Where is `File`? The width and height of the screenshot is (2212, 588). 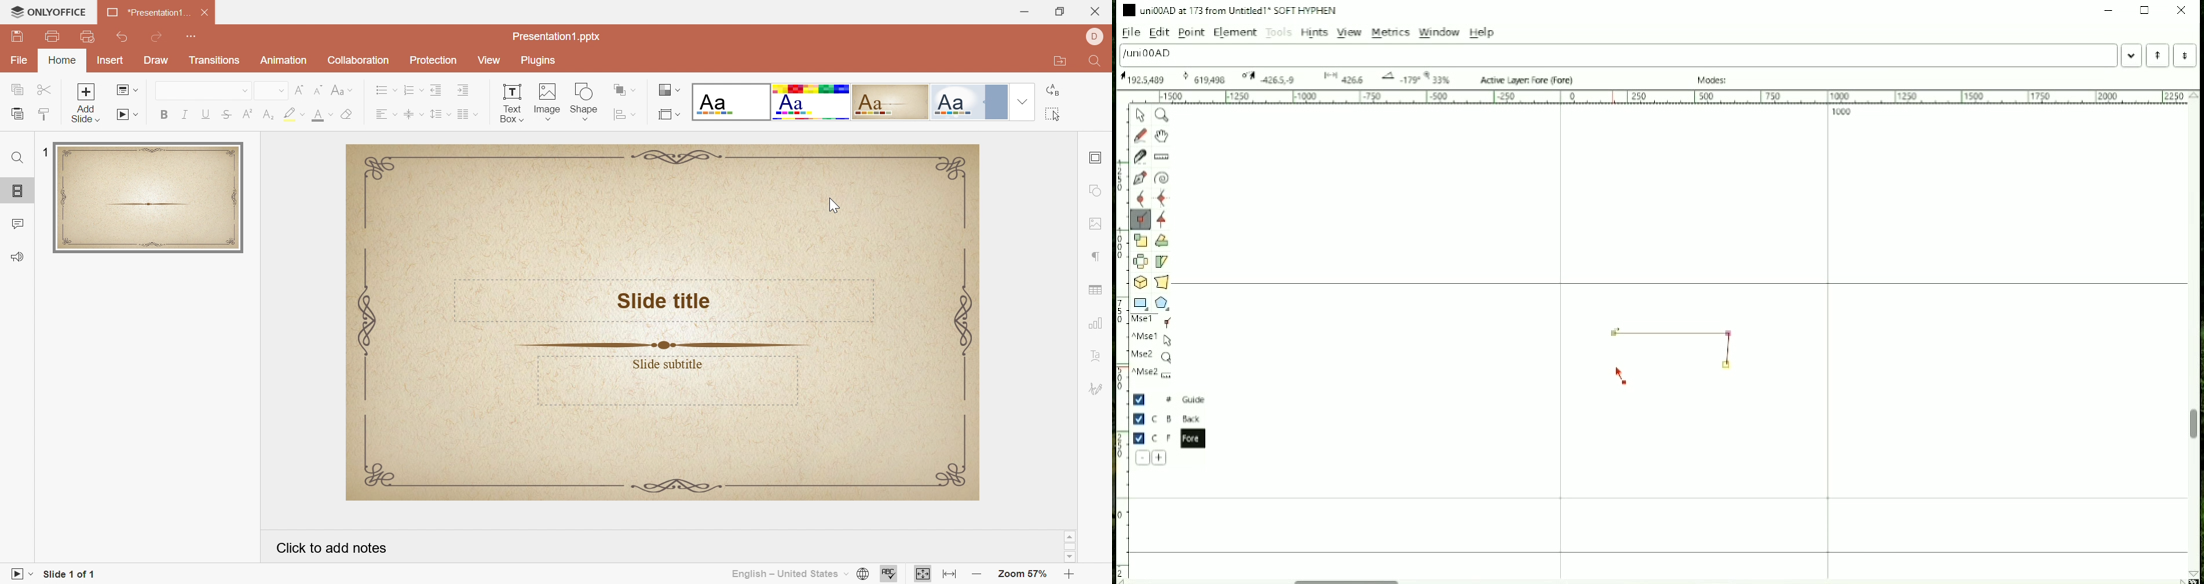 File is located at coordinates (20, 60).